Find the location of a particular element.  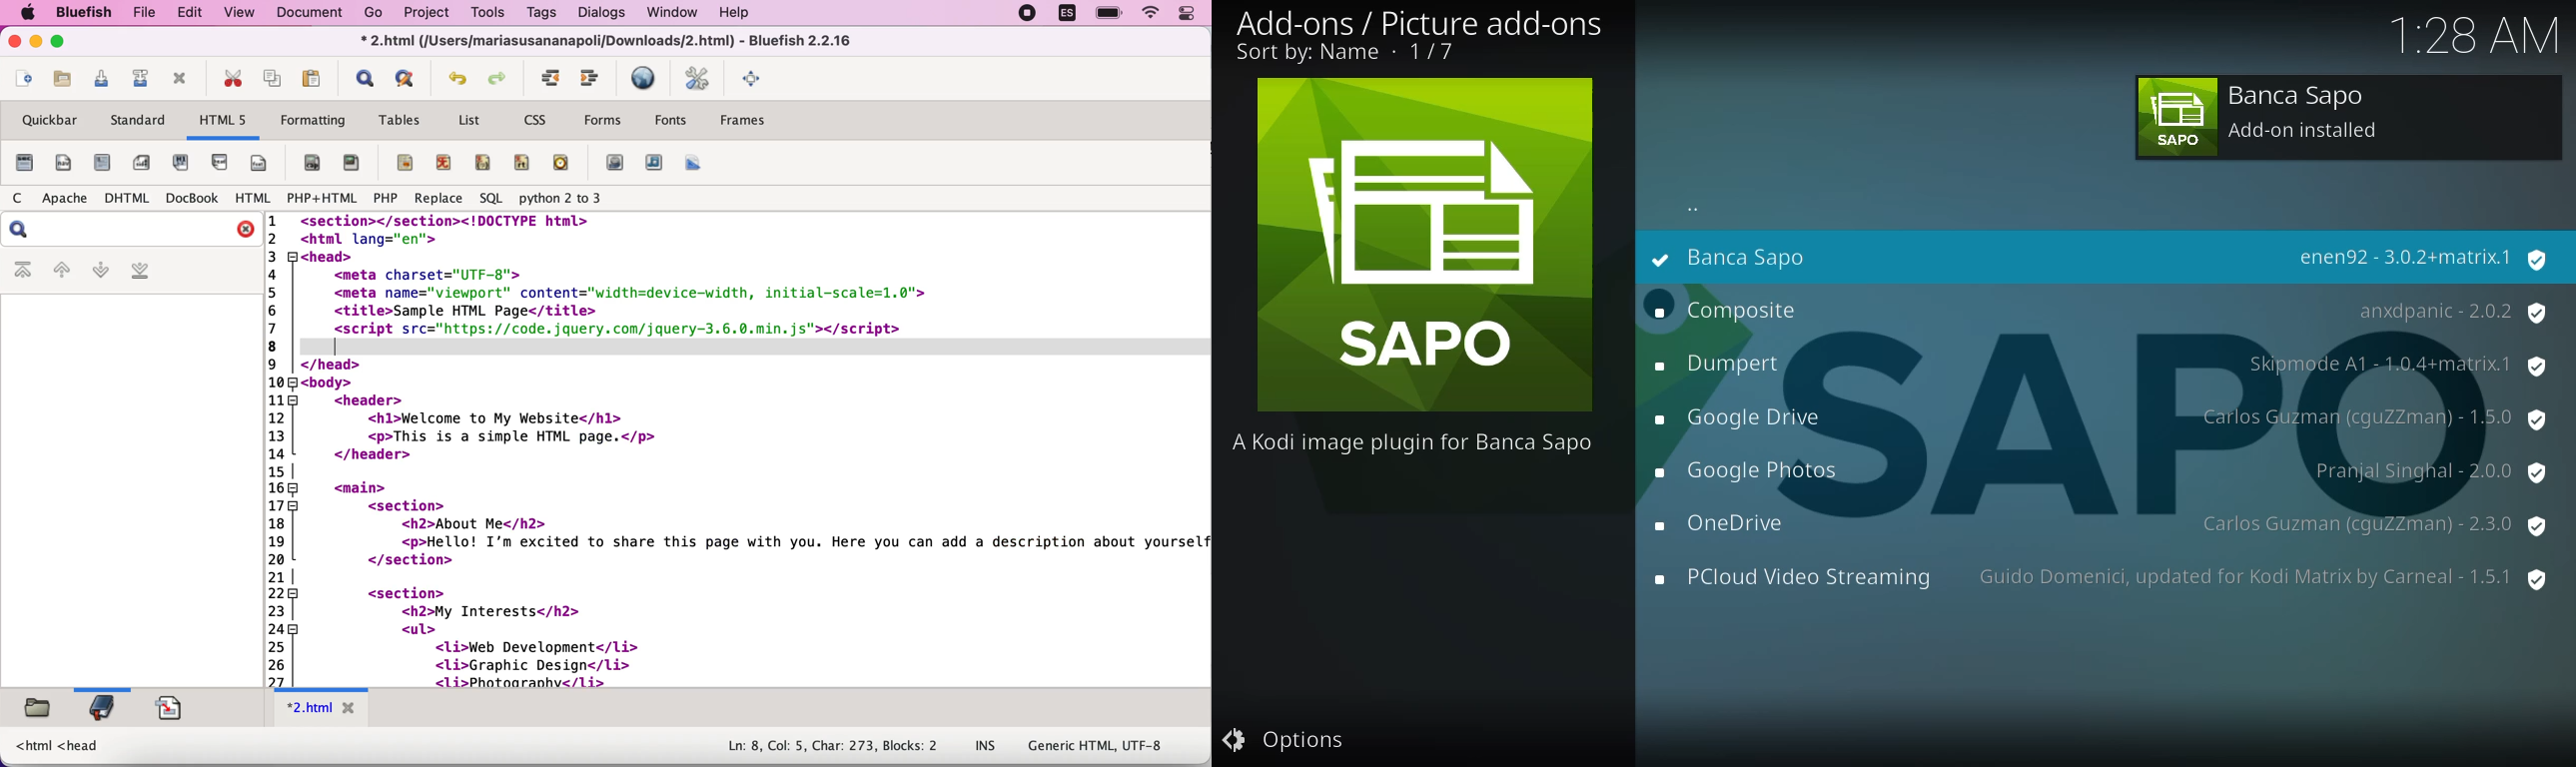

sapo is located at coordinates (1428, 245).